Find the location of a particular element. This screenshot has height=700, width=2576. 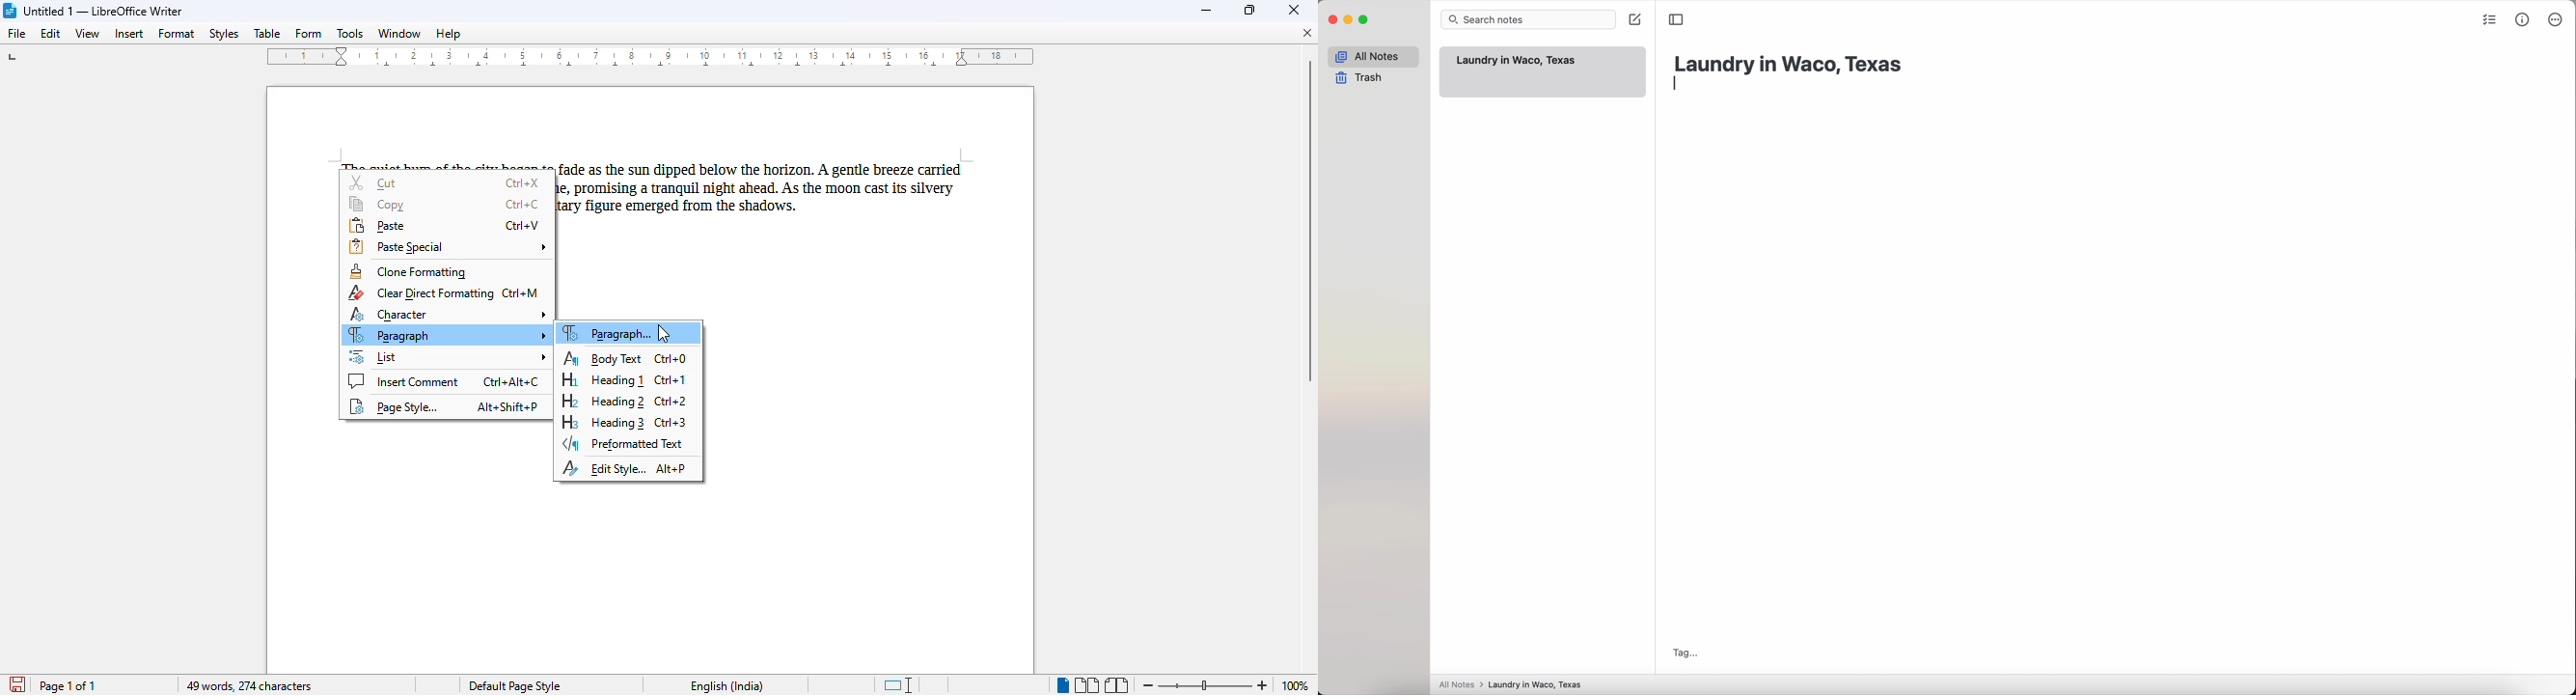

page style is located at coordinates (445, 406).